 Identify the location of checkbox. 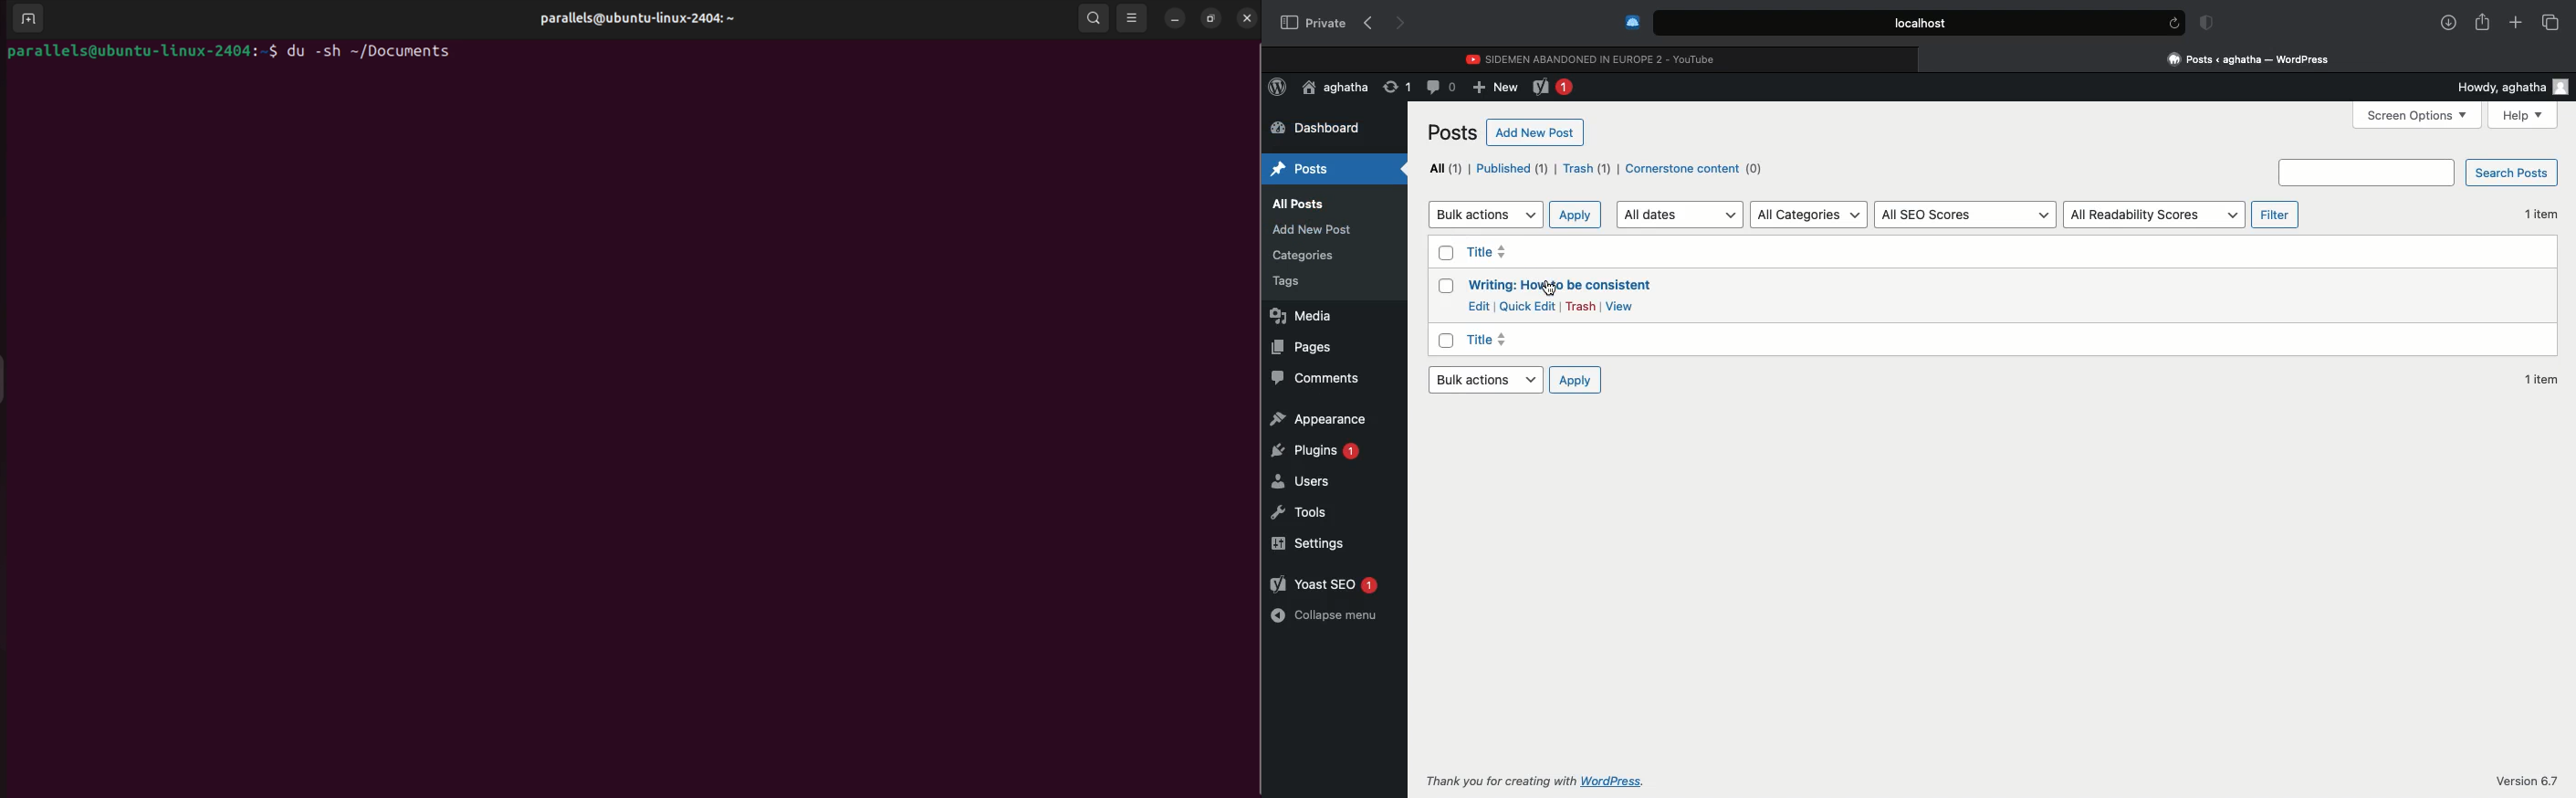
(1445, 342).